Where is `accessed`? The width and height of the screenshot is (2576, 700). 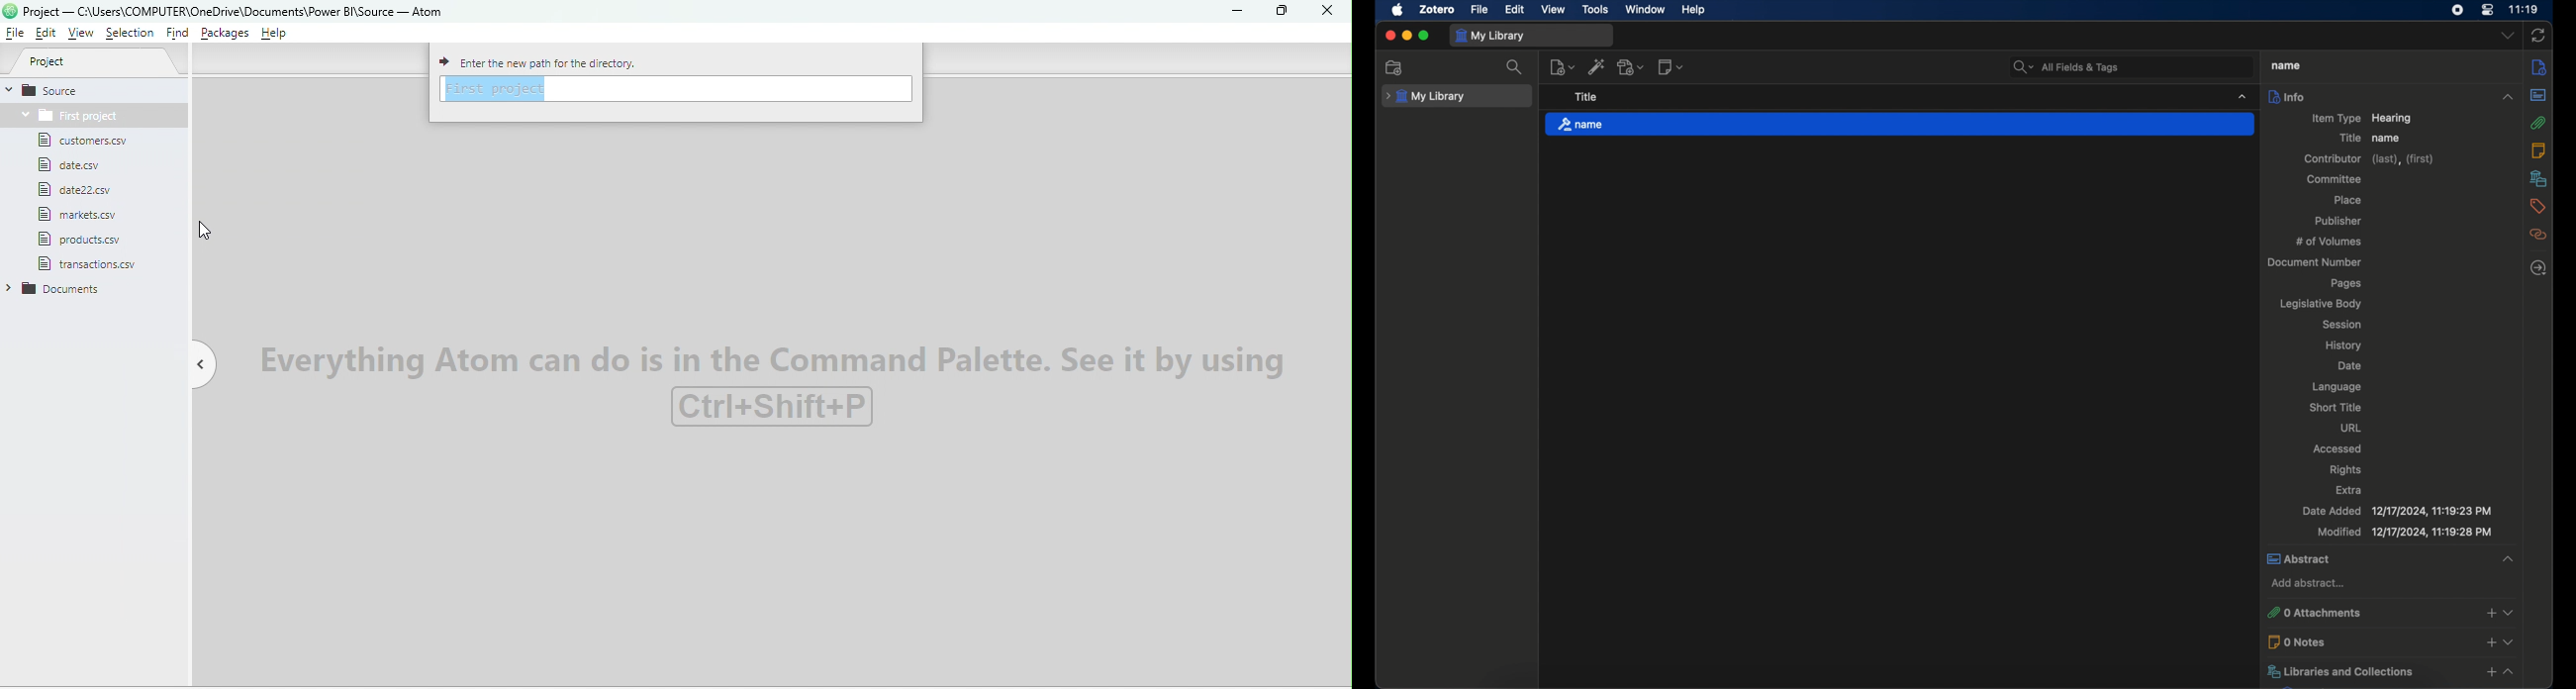
accessed is located at coordinates (2339, 448).